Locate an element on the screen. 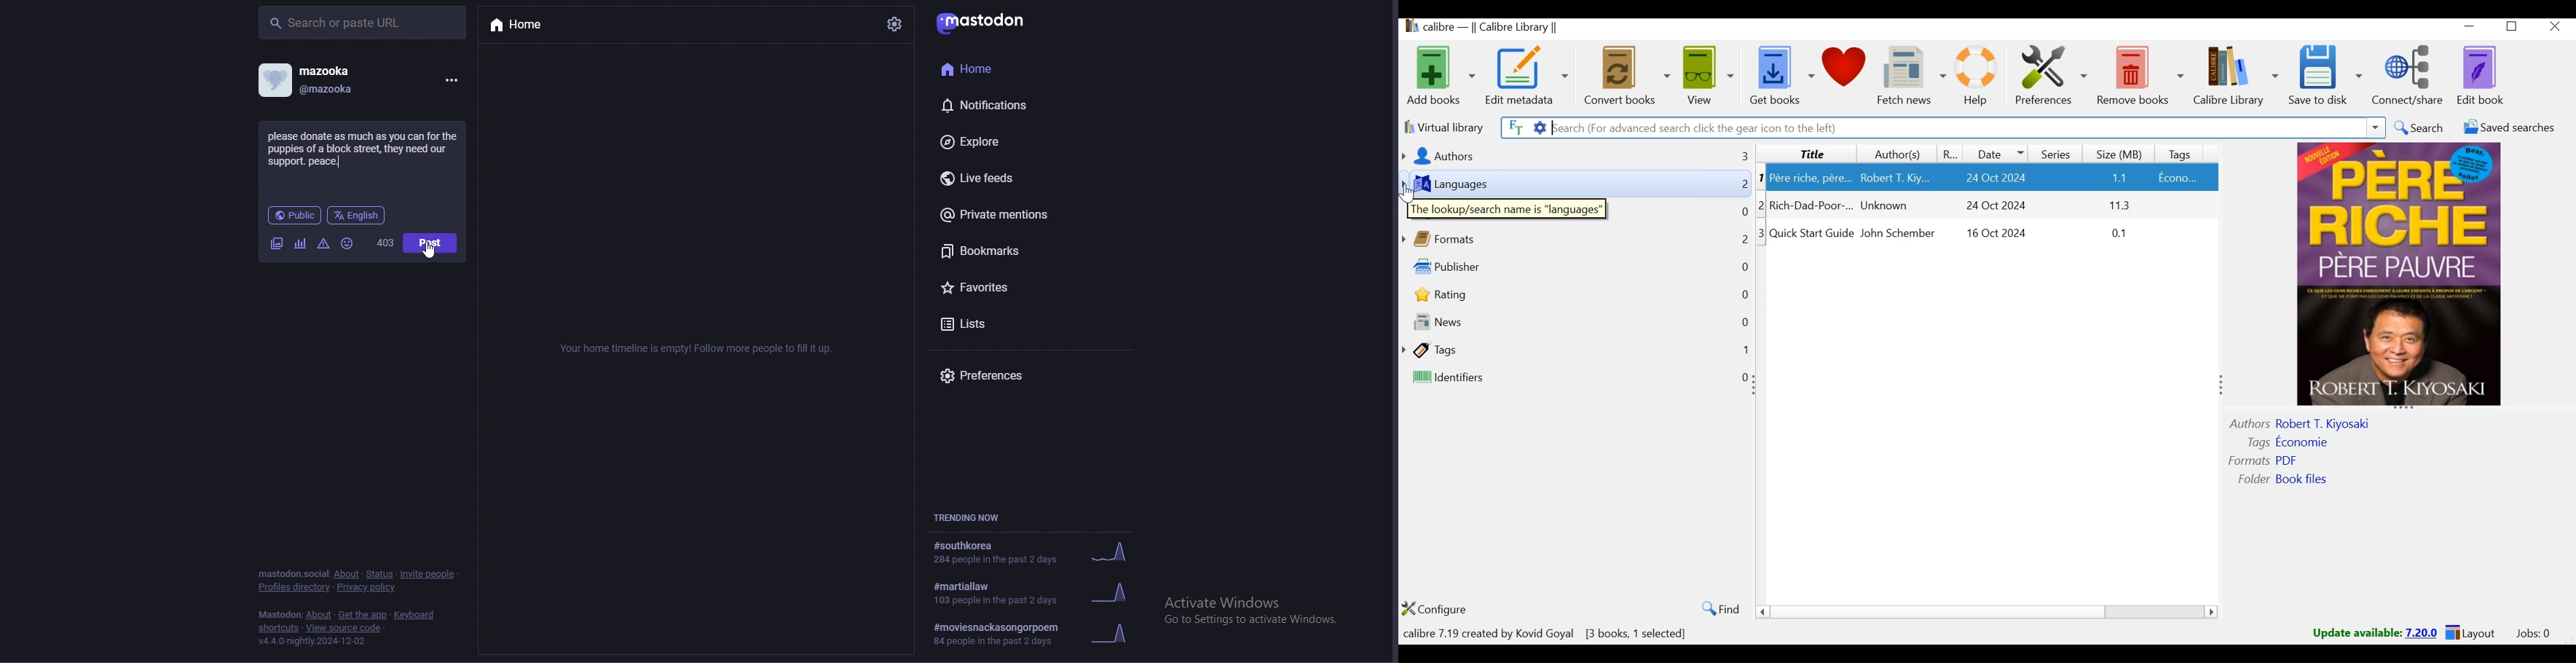 The width and height of the screenshot is (2576, 672). 0: is located at coordinates (1742, 378).